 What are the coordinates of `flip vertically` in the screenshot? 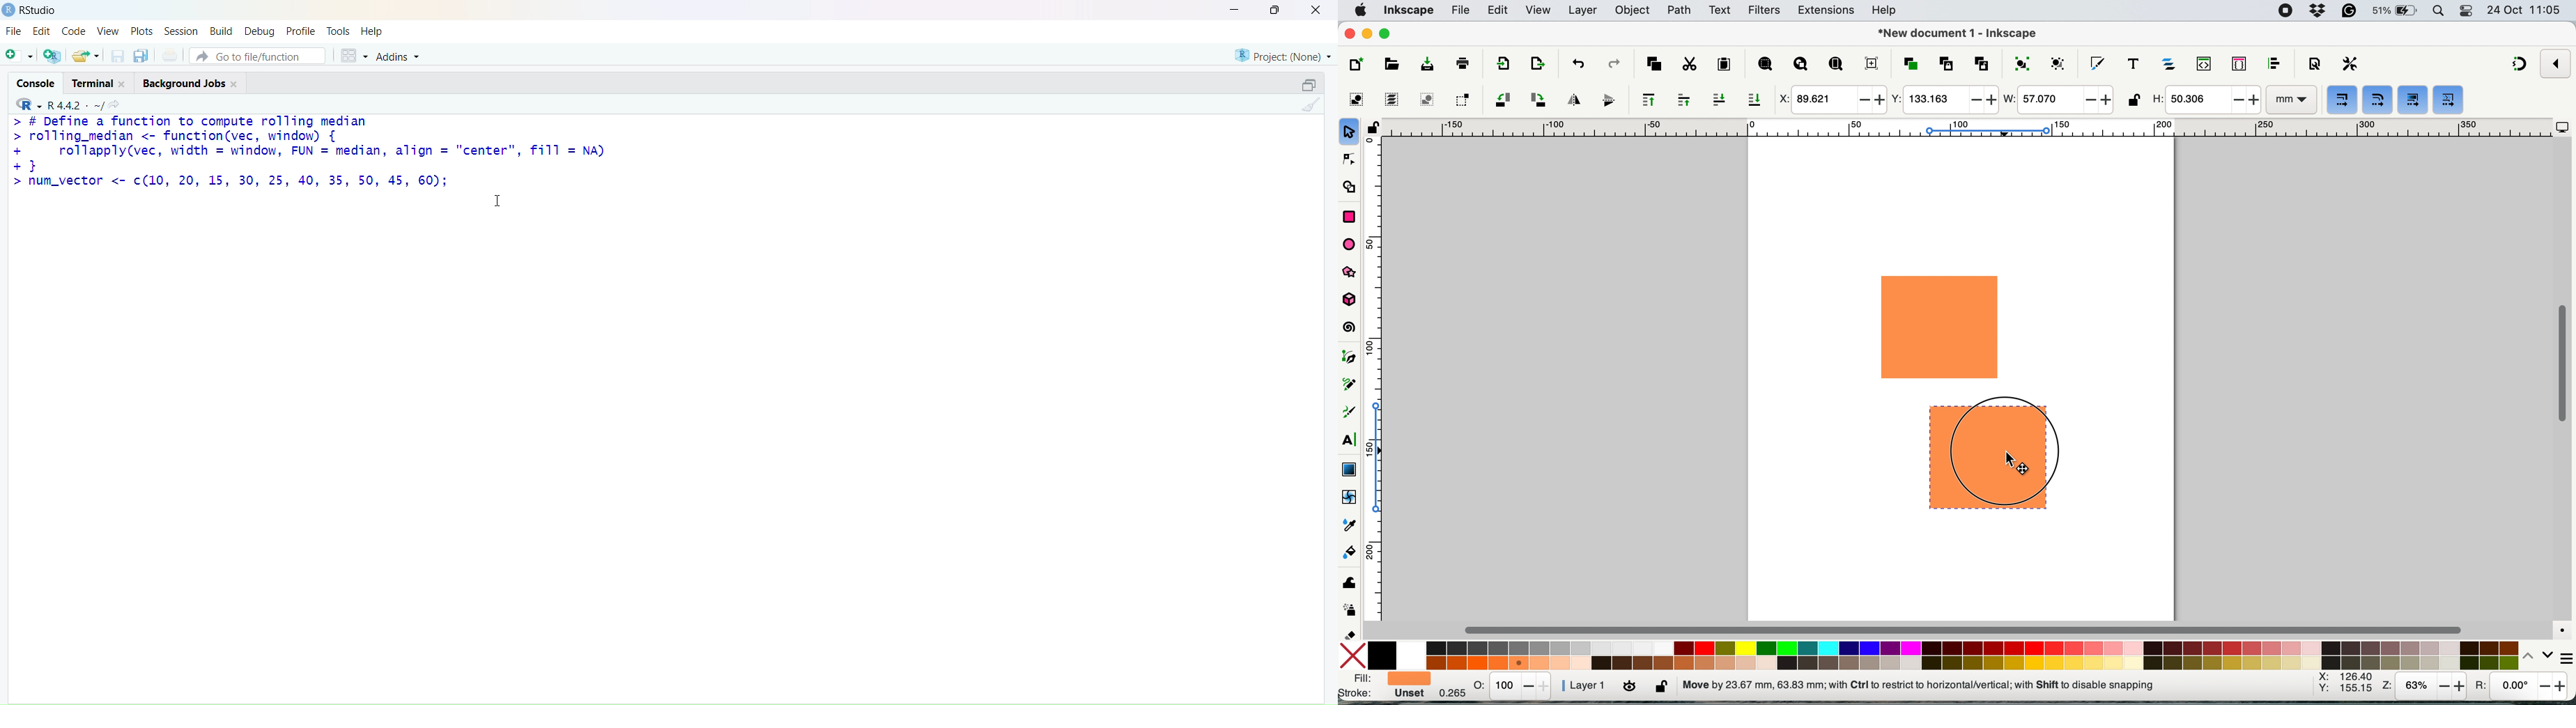 It's located at (1605, 100).